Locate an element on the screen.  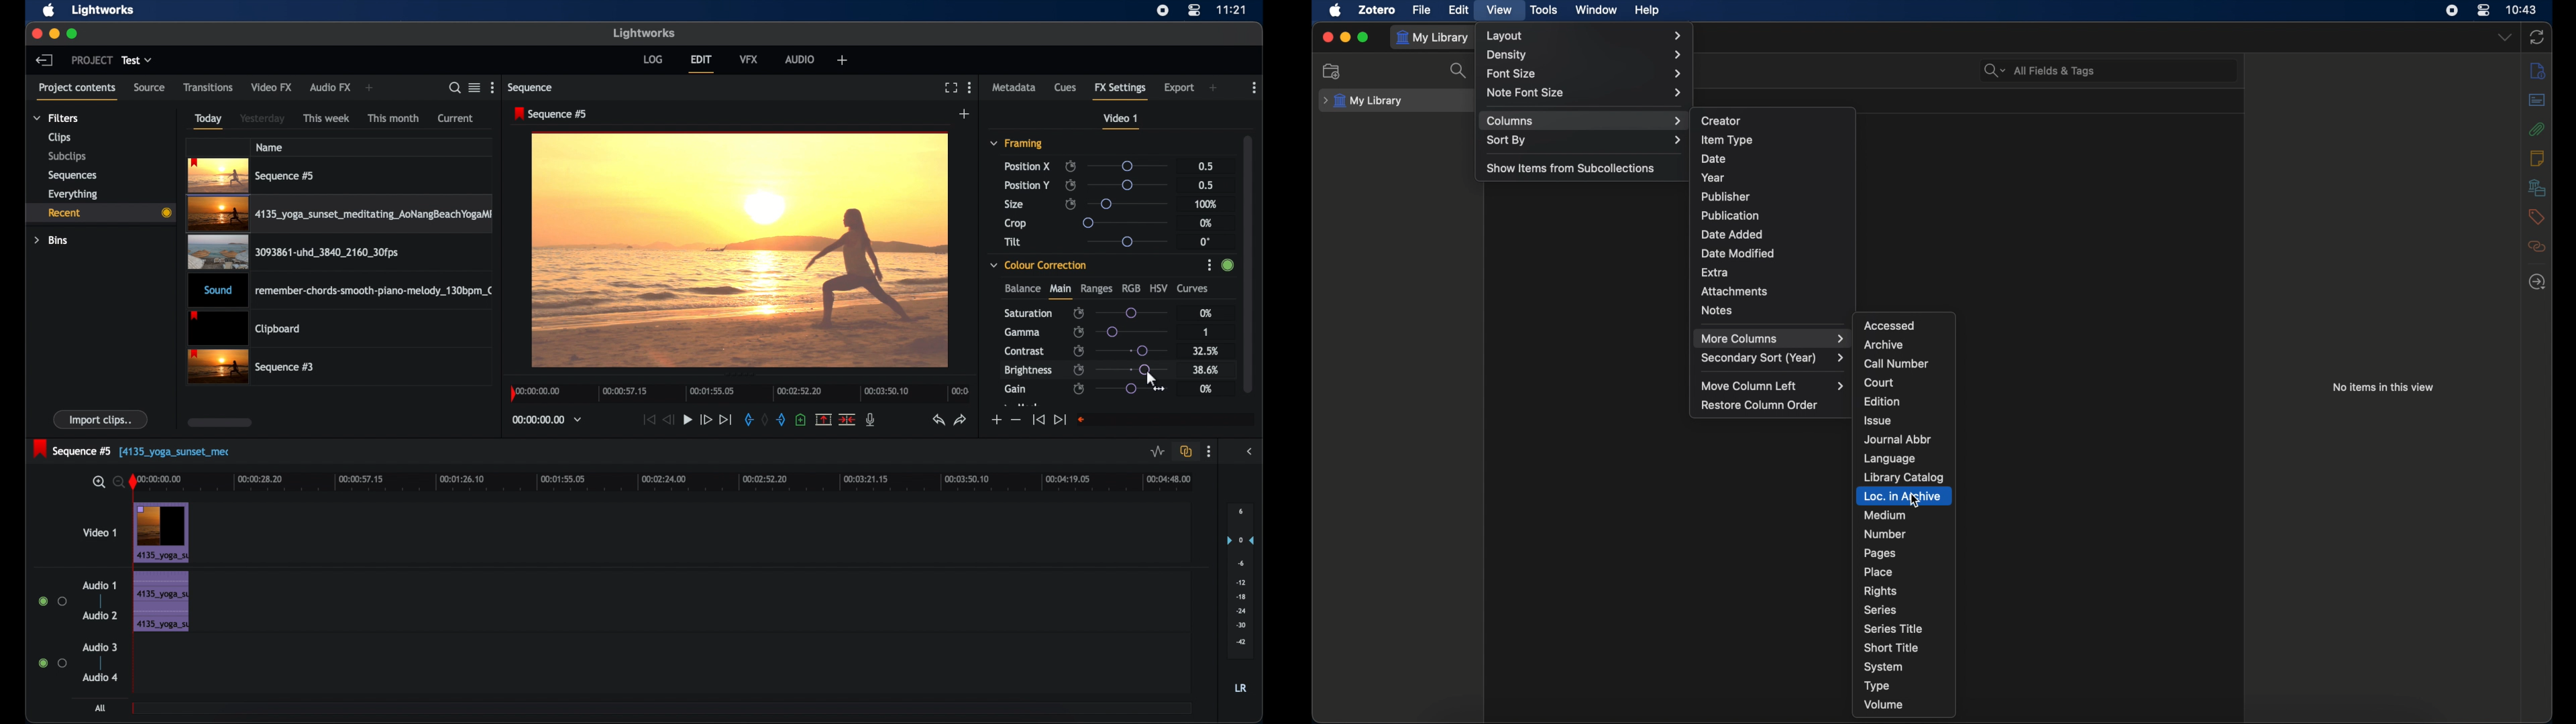
hsv is located at coordinates (1159, 287).